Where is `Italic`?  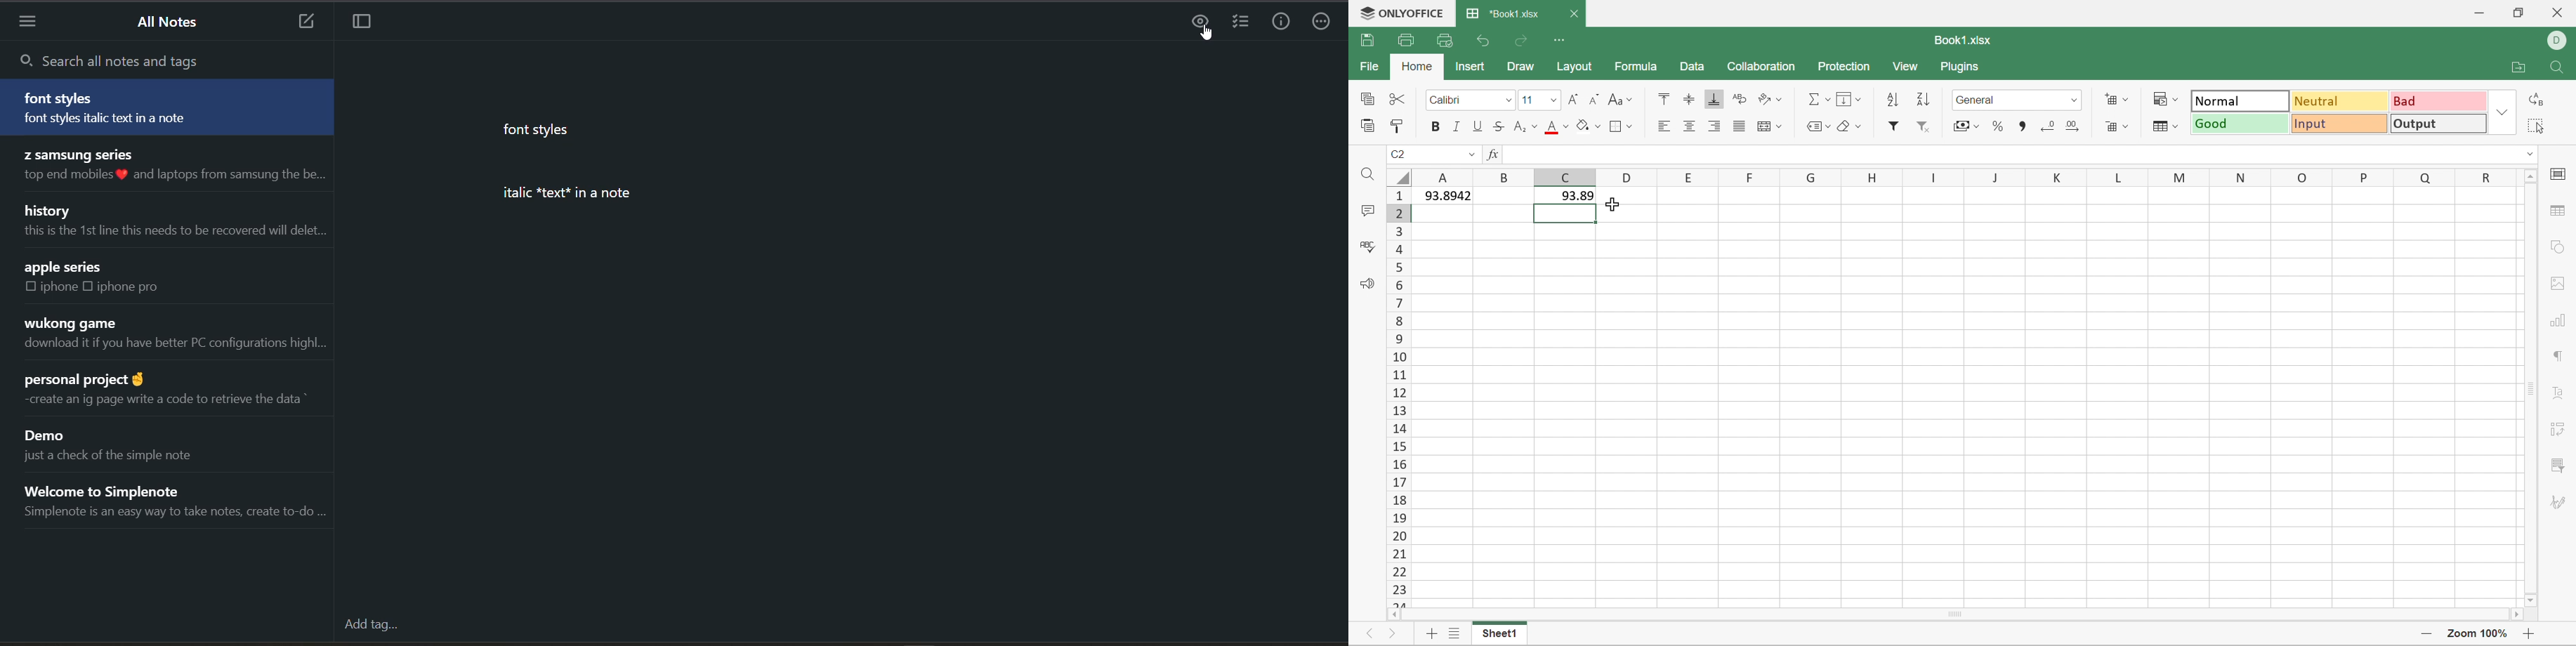
Italic is located at coordinates (1457, 125).